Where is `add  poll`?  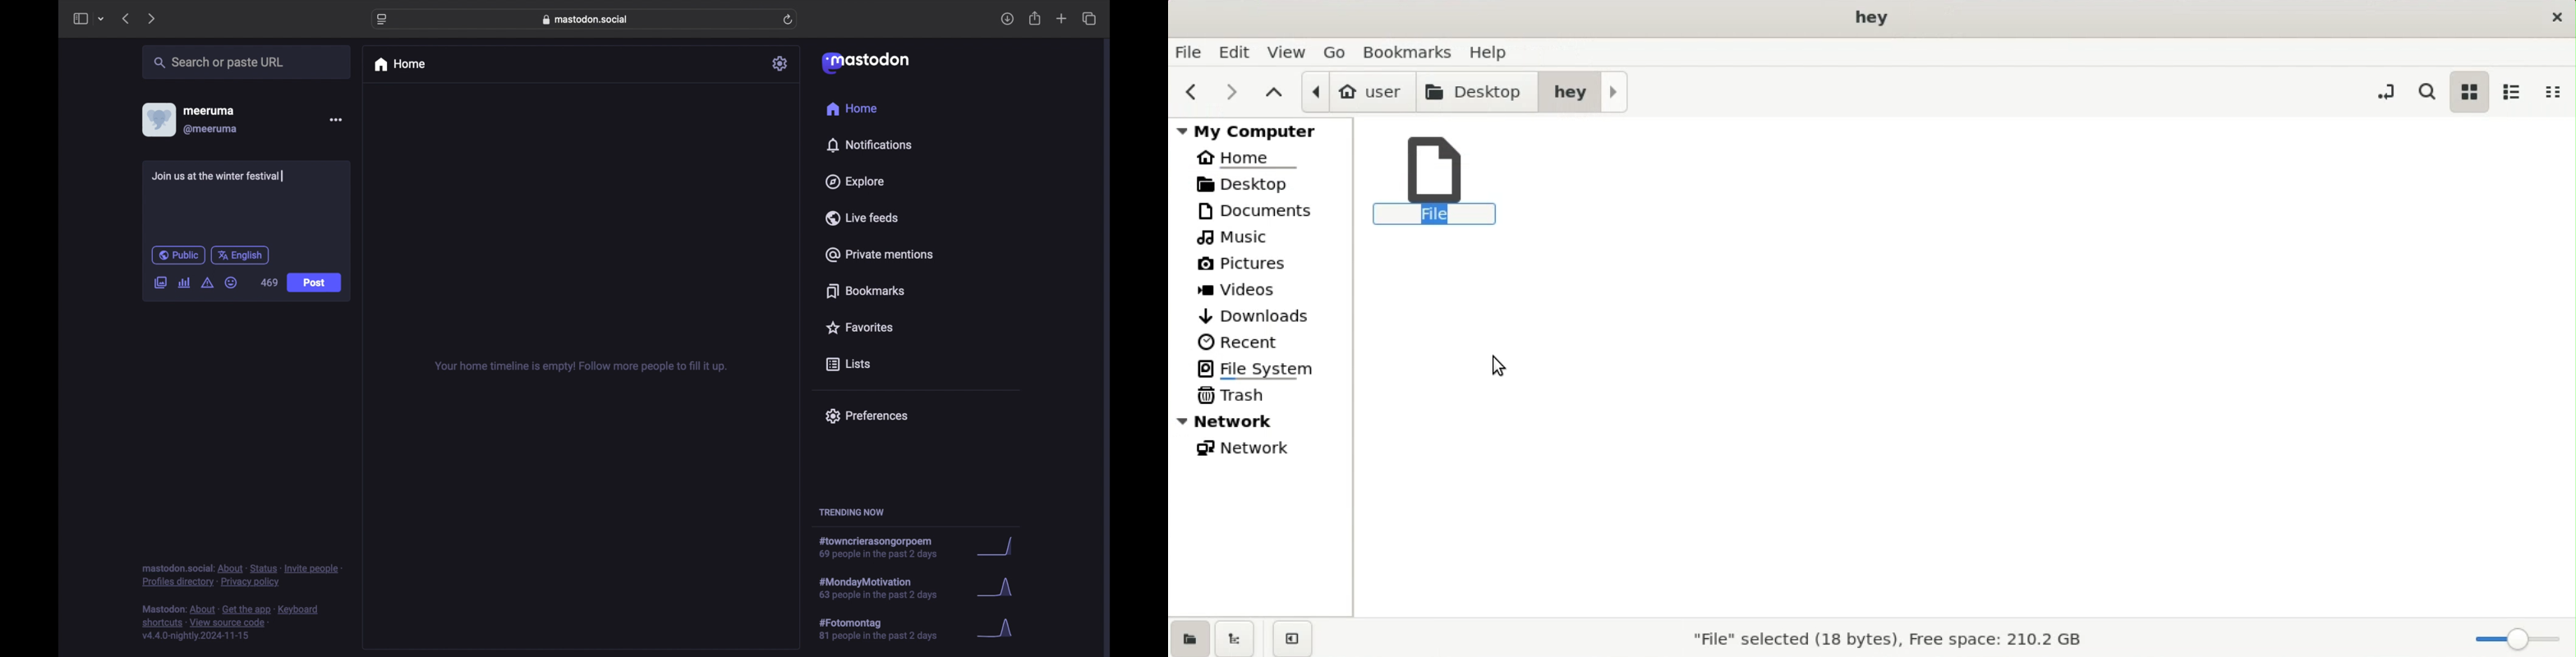
add  poll is located at coordinates (184, 282).